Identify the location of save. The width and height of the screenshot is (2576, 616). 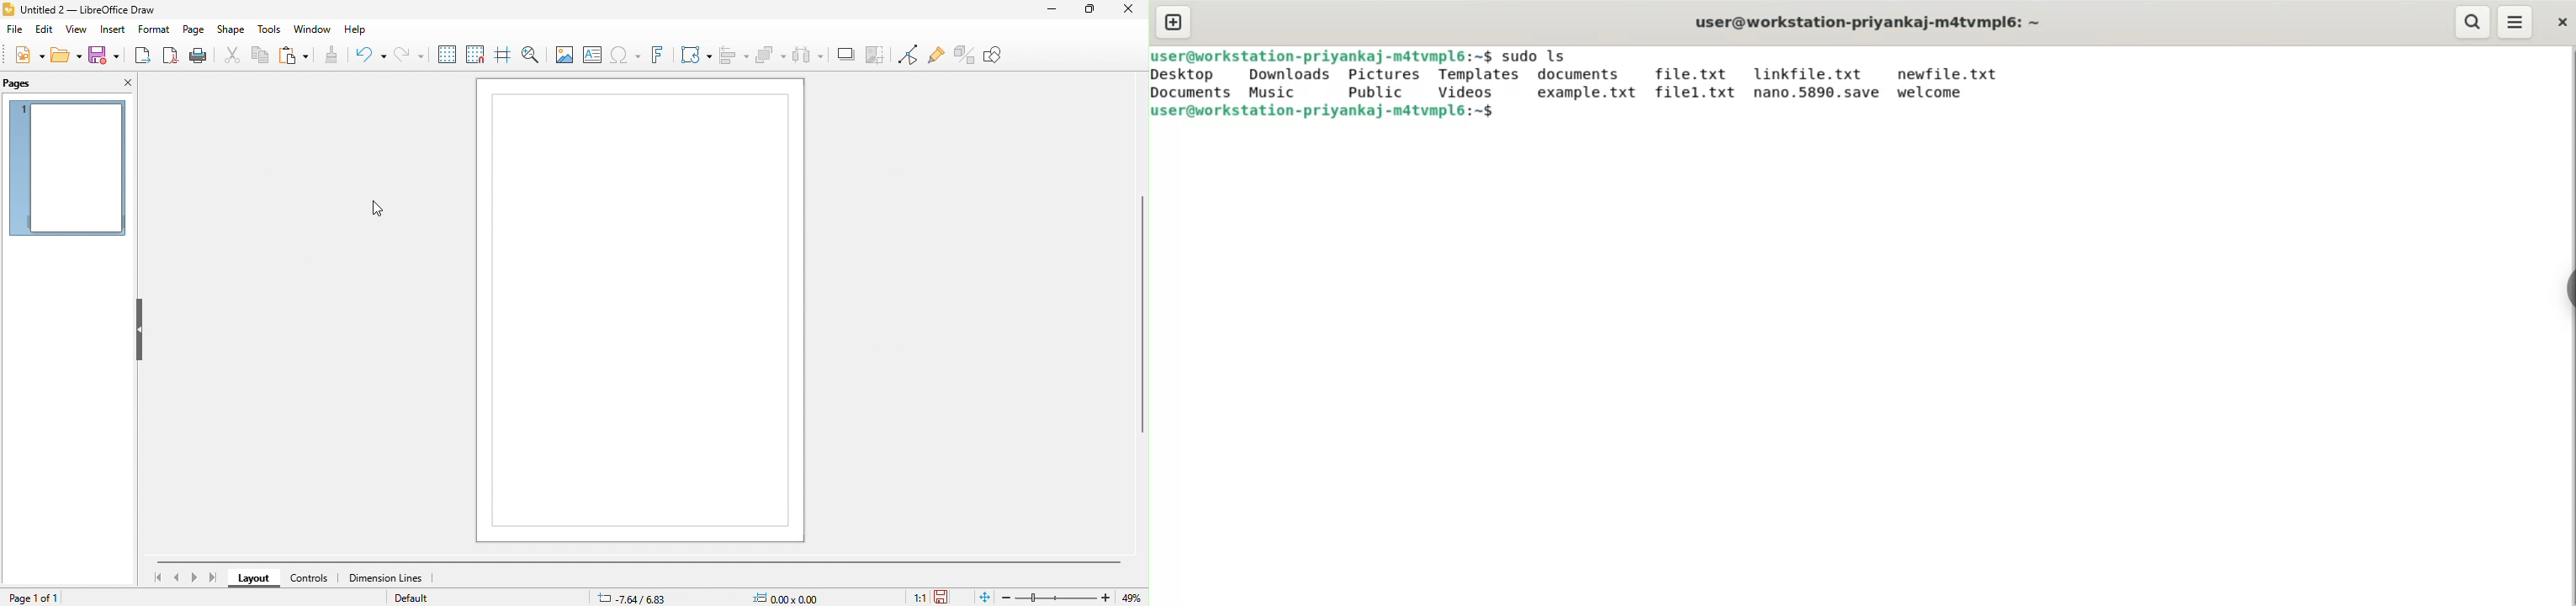
(951, 593).